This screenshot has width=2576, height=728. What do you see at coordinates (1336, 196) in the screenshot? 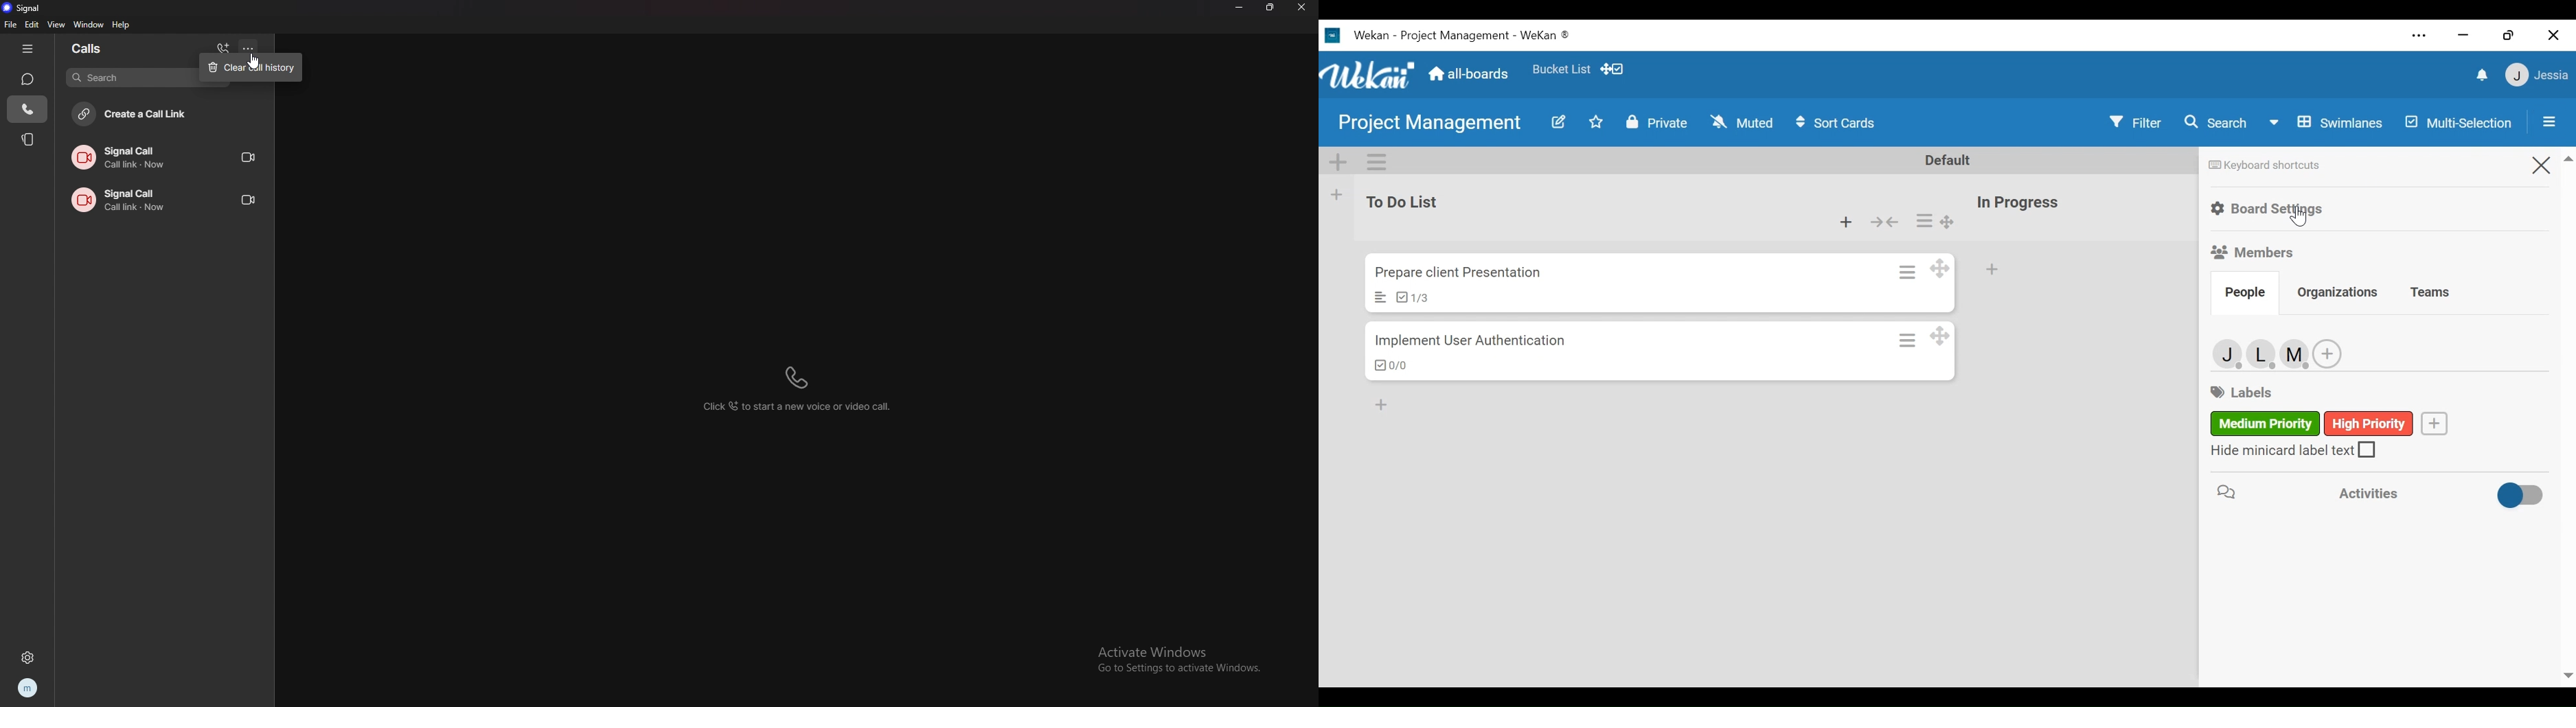
I see `Add List` at bounding box center [1336, 196].